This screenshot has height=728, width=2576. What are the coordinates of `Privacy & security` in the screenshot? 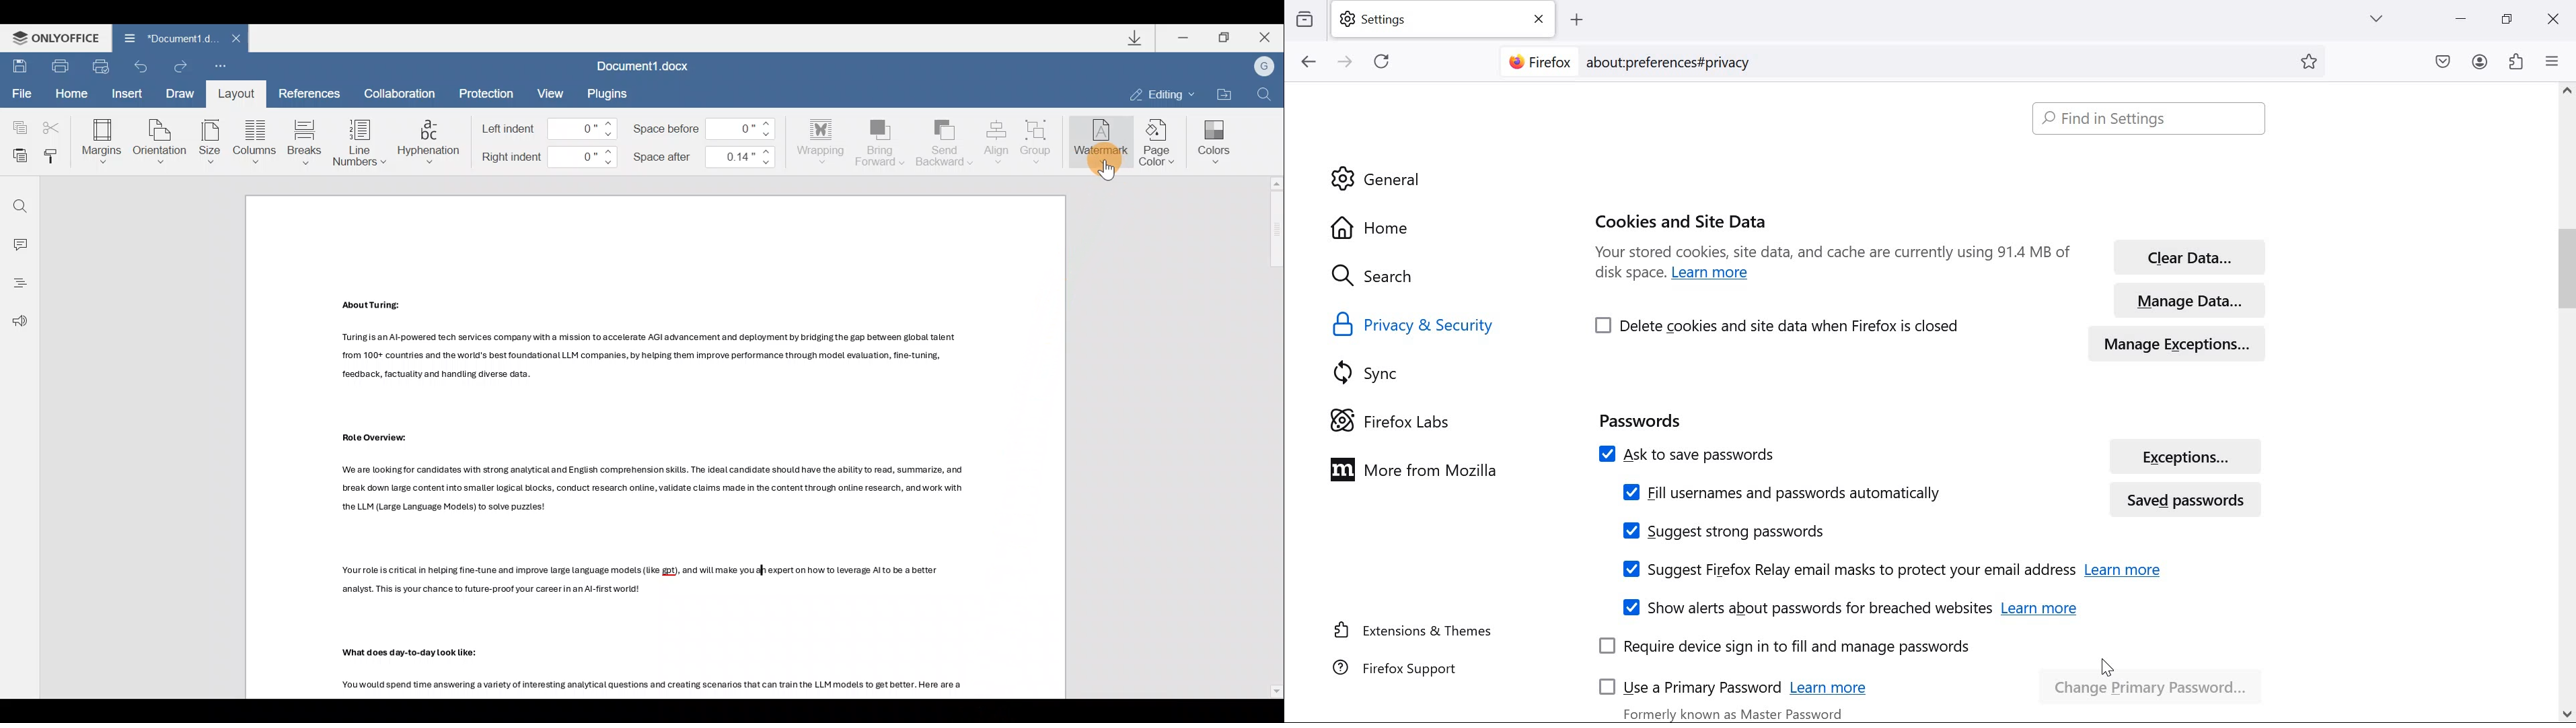 It's located at (1417, 325).